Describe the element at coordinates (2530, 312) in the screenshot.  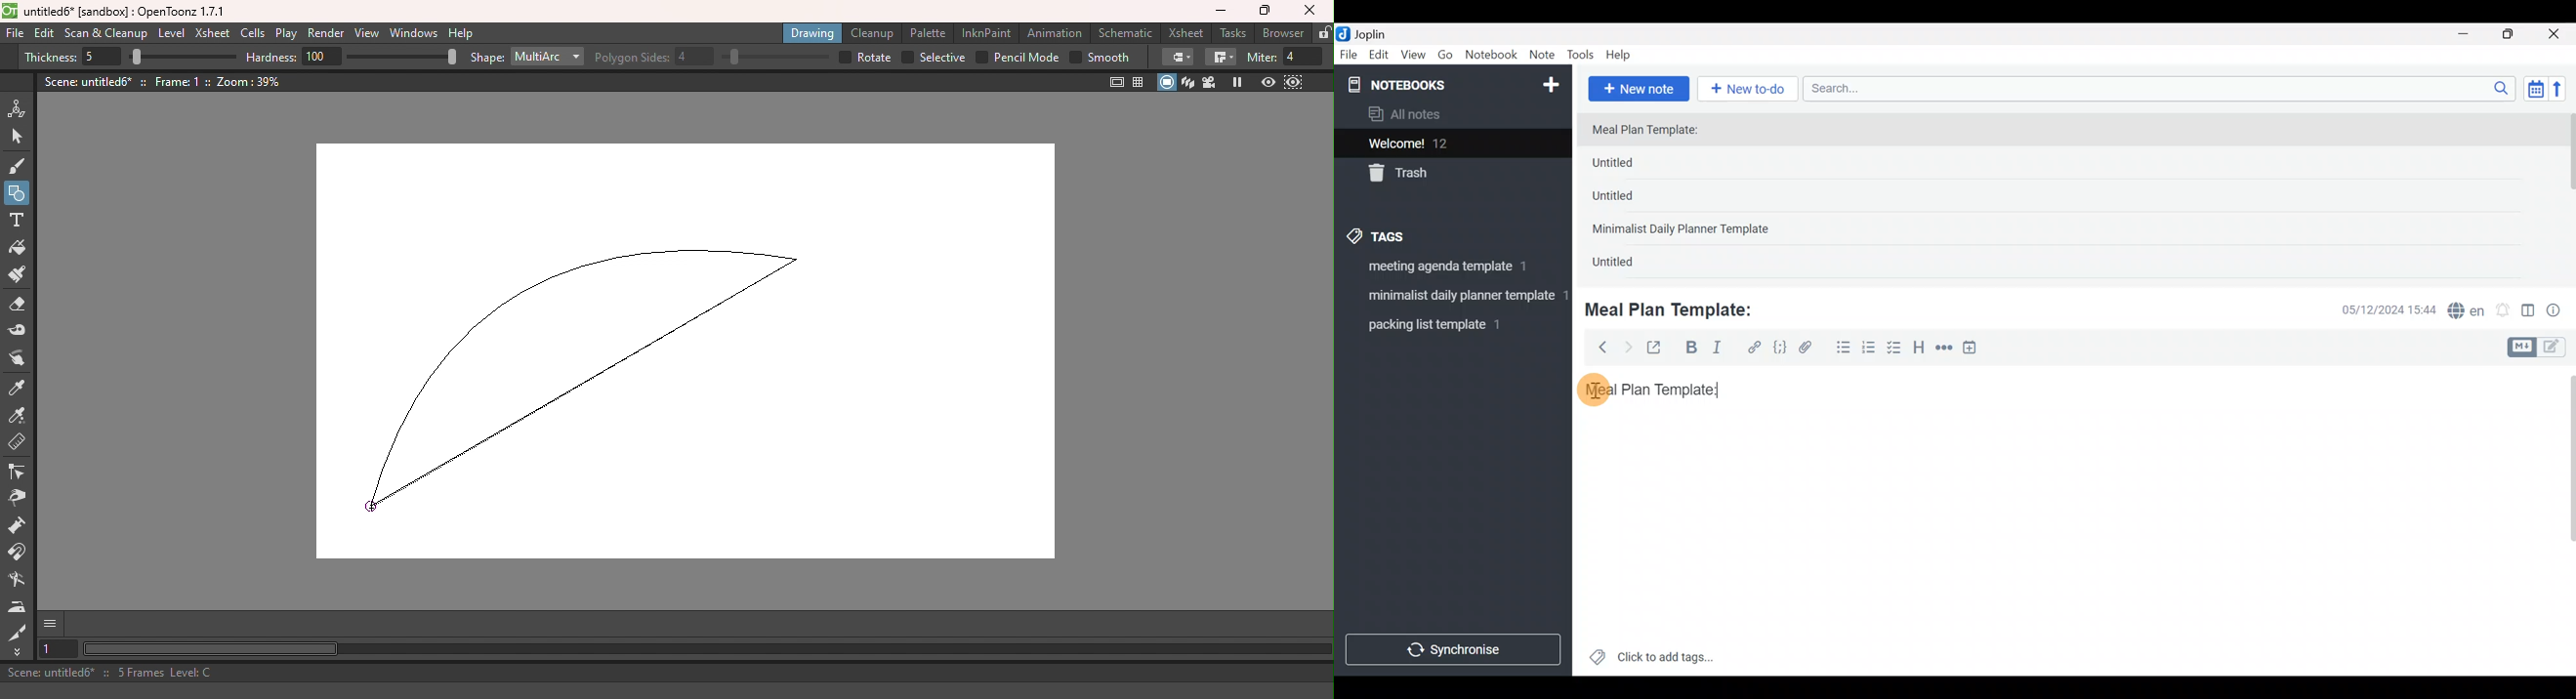
I see `Toggle editor layout` at that location.